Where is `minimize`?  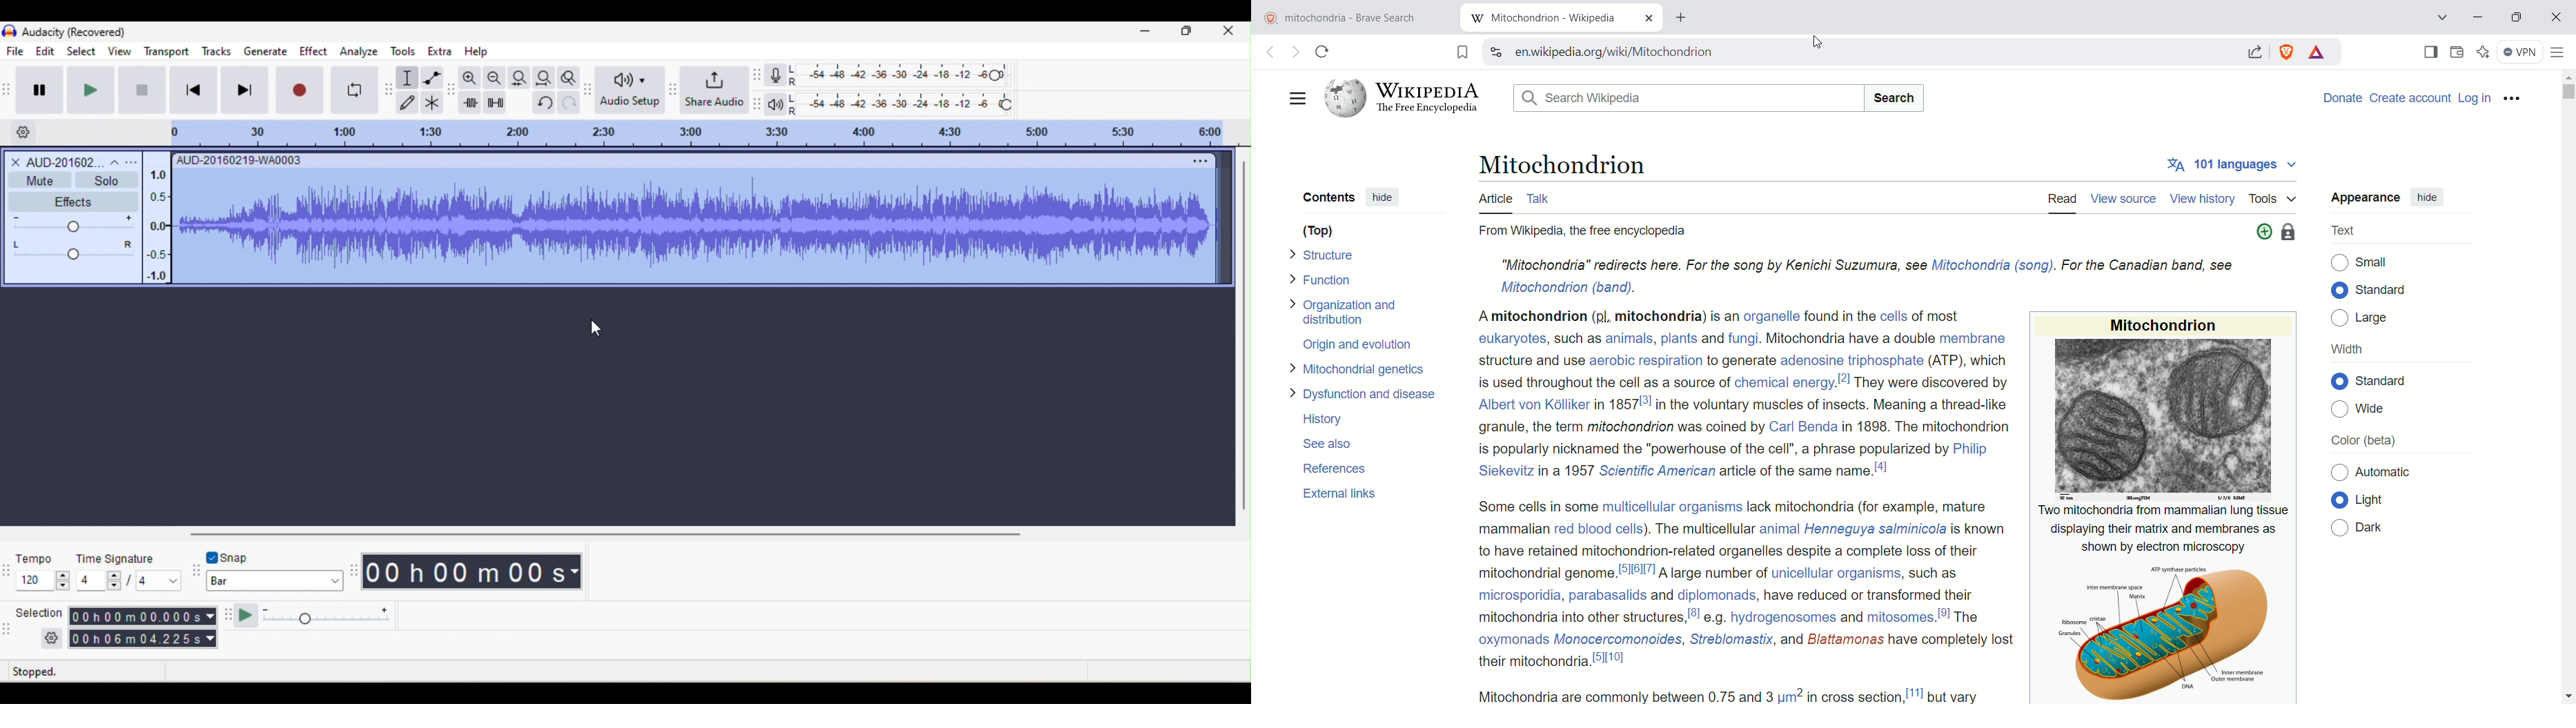 minimize is located at coordinates (1147, 34).